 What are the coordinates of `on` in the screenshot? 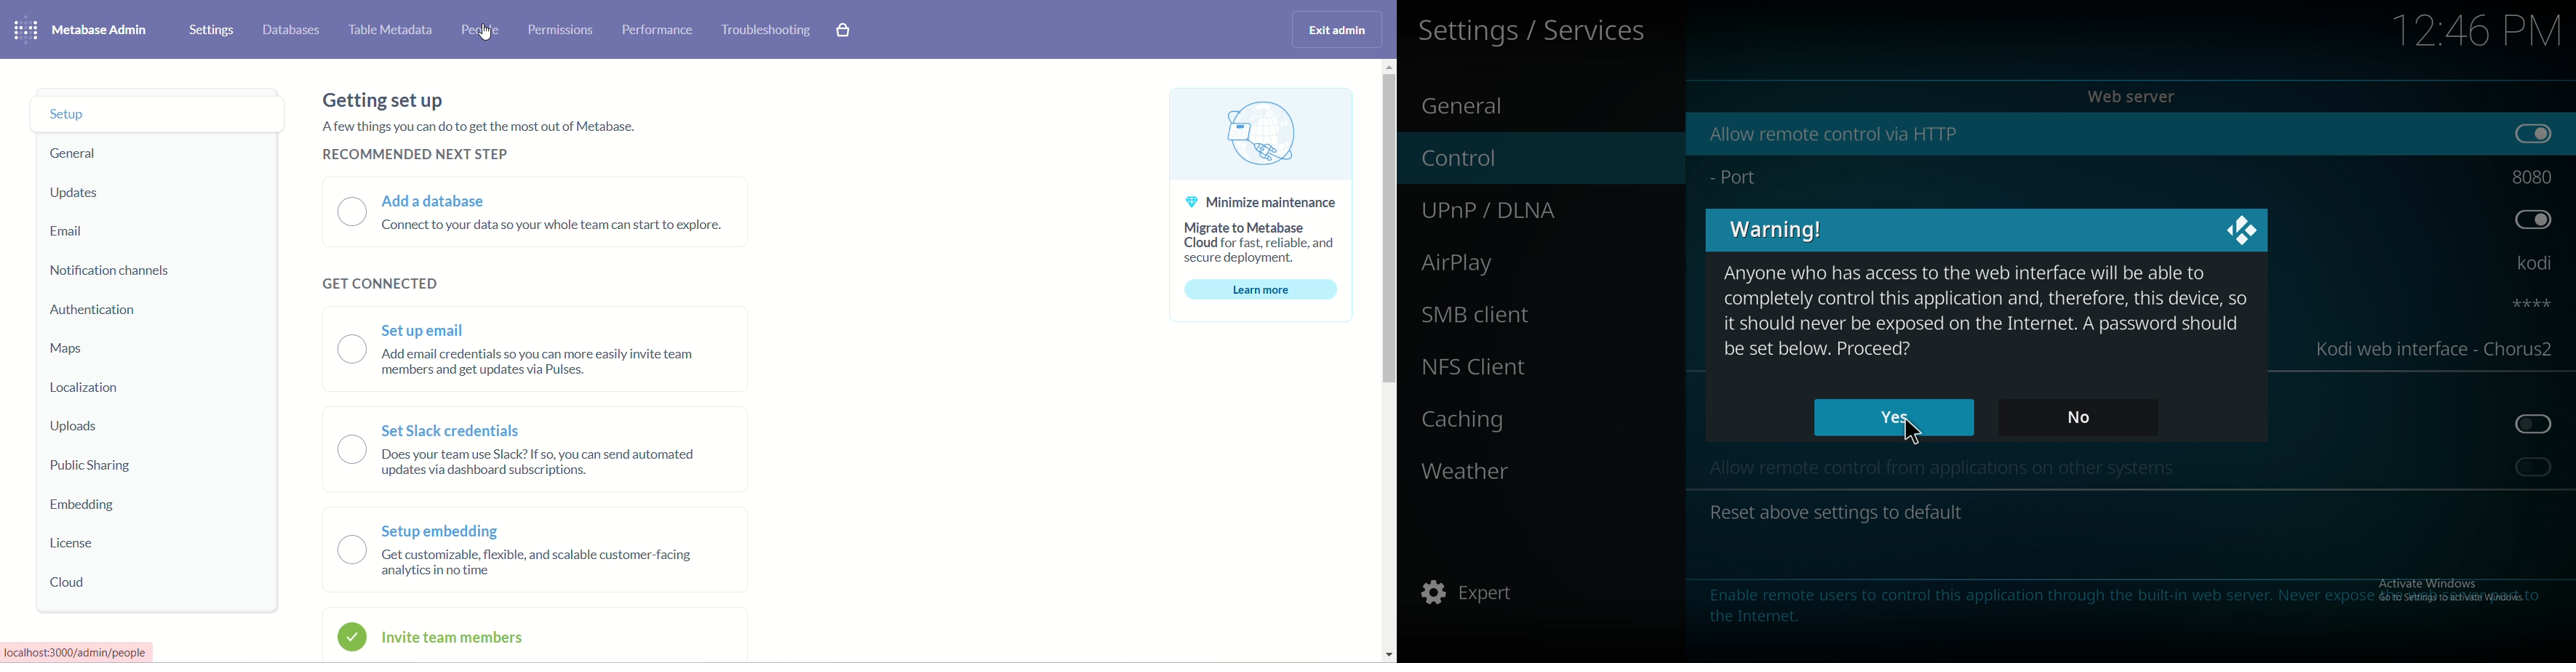 It's located at (2537, 132).